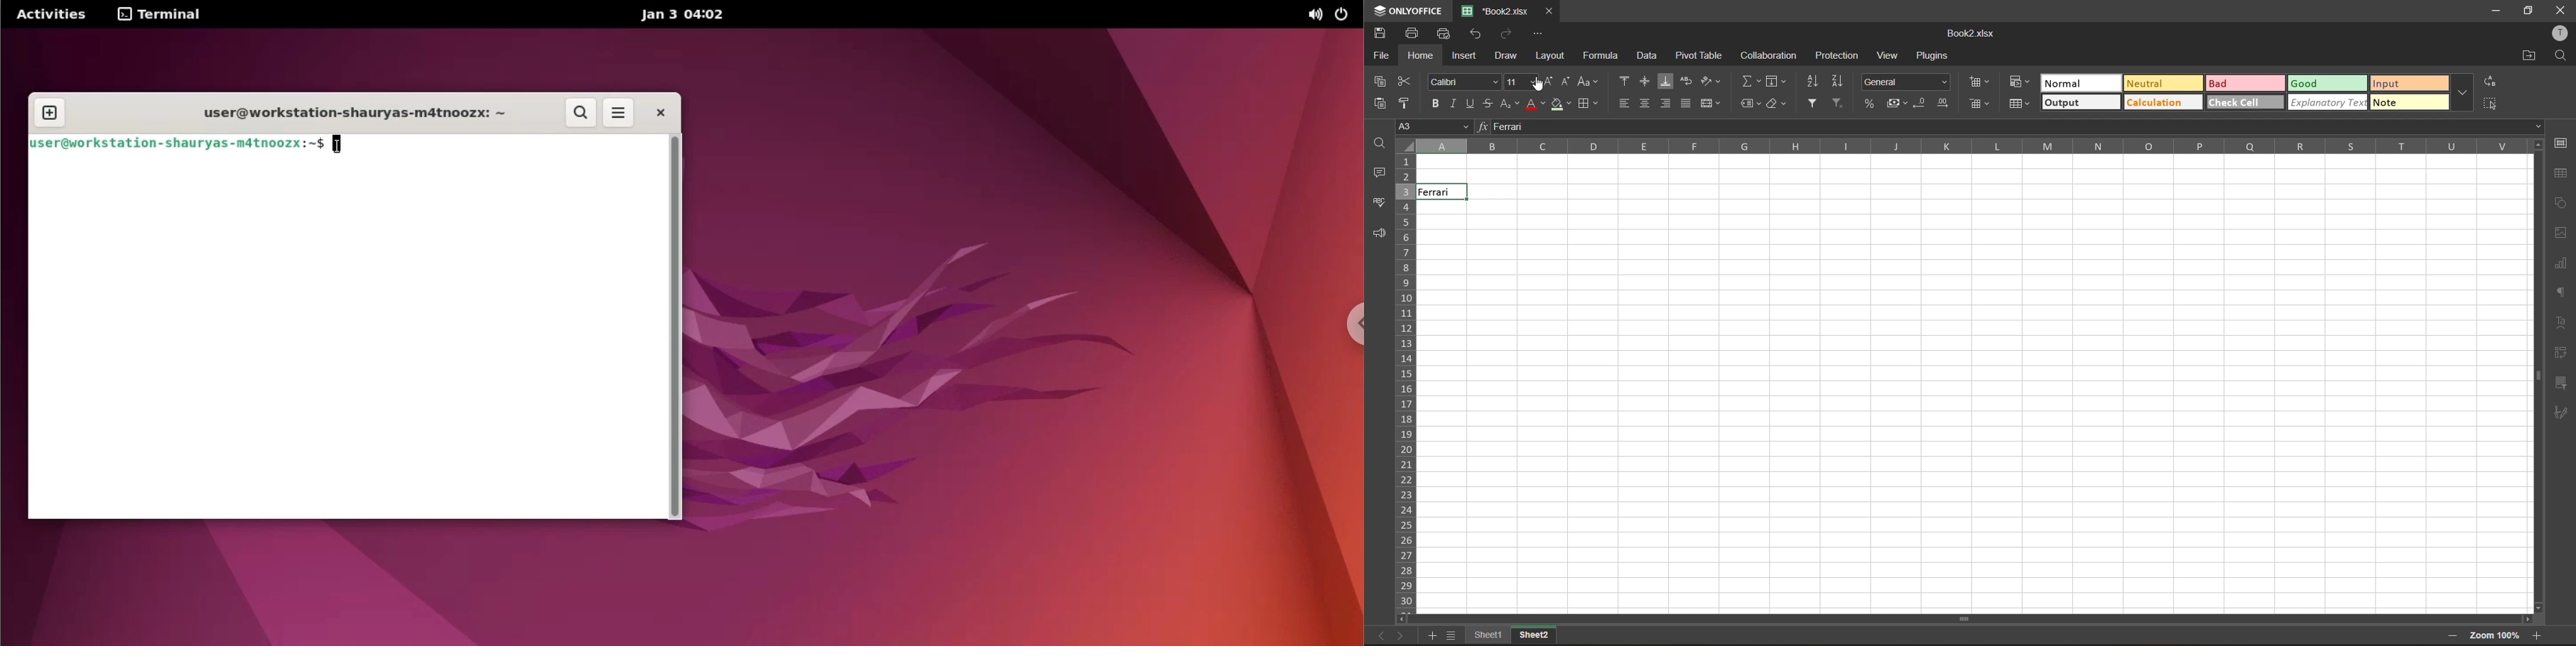 This screenshot has height=672, width=2576. What do you see at coordinates (1507, 33) in the screenshot?
I see `redo` at bounding box center [1507, 33].